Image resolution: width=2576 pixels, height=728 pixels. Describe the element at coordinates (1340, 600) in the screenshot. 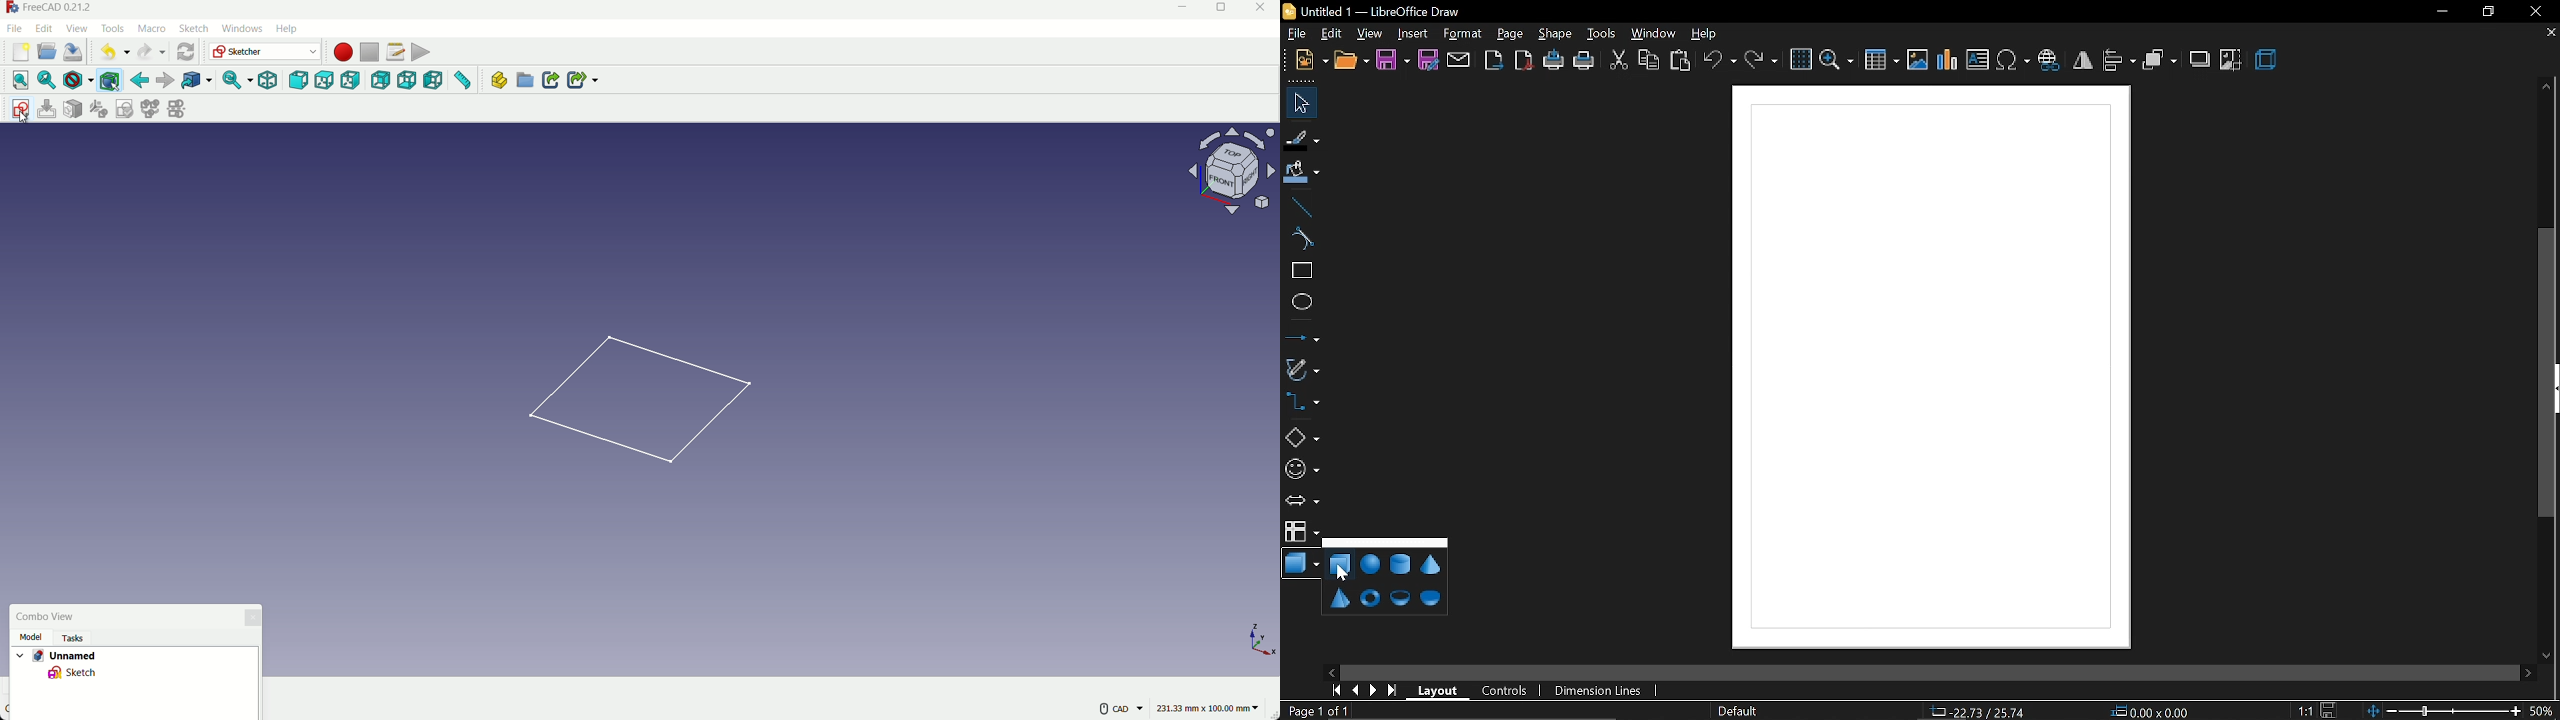

I see `pyramid` at that location.